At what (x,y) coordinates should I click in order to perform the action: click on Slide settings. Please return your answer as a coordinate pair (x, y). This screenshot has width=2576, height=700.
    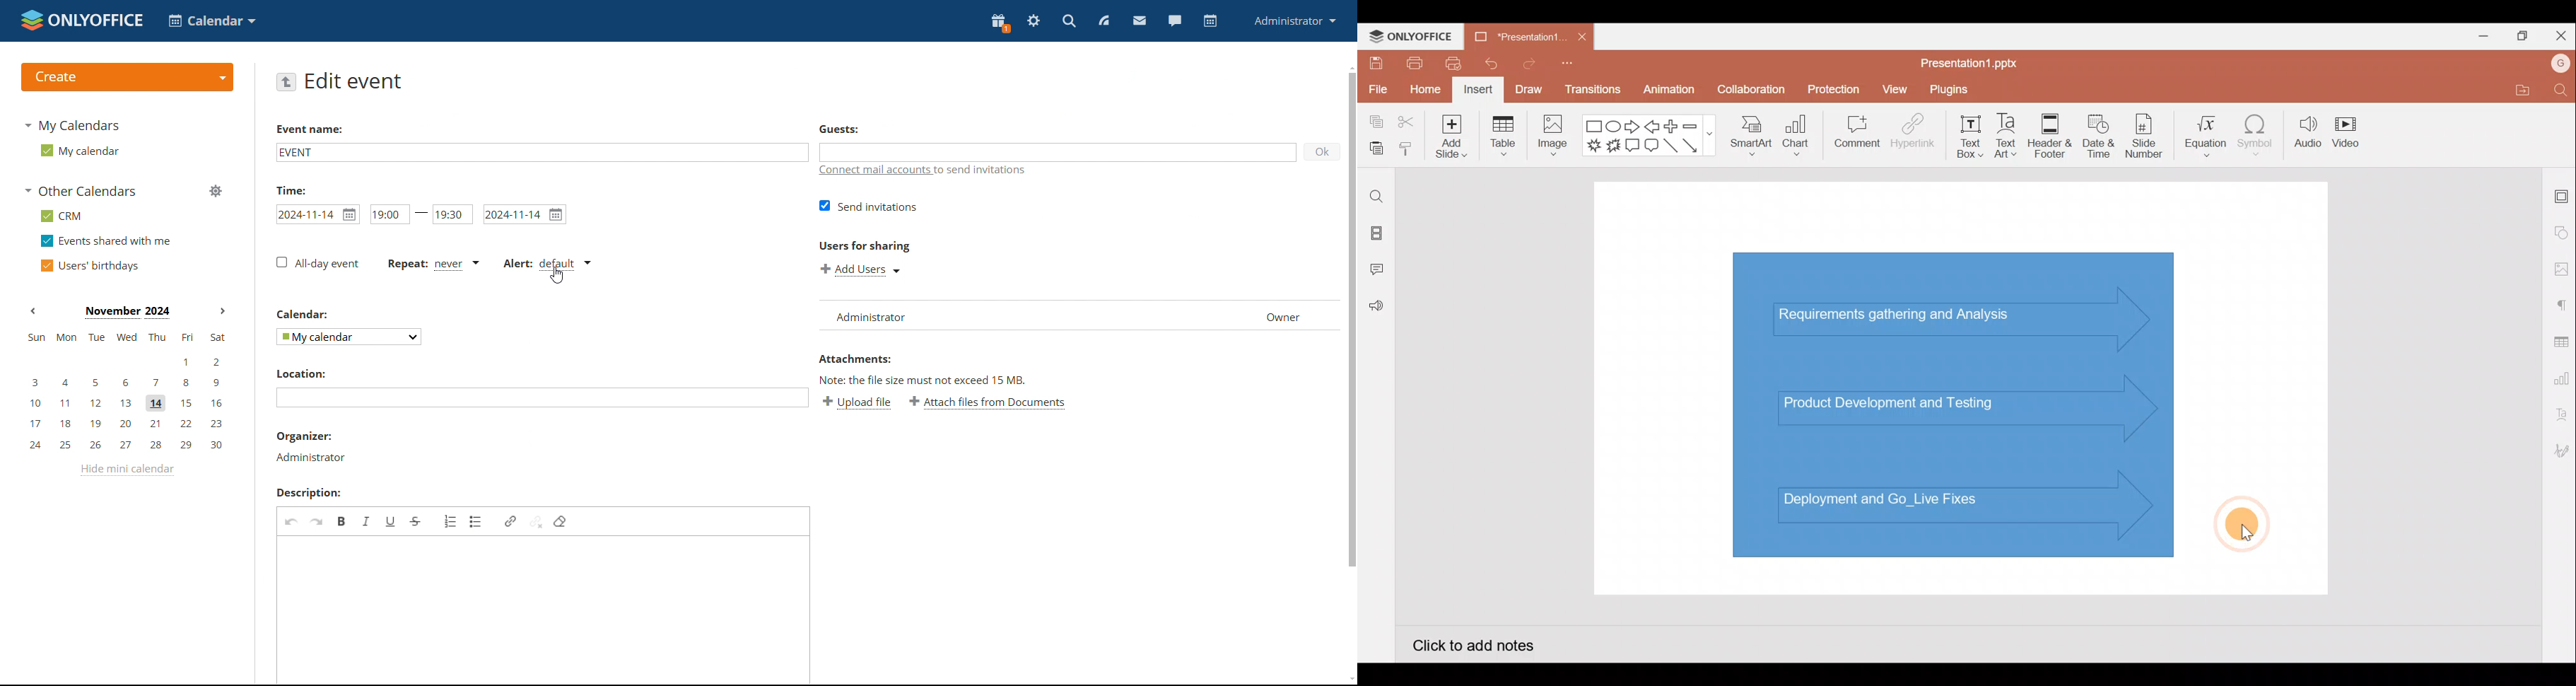
    Looking at the image, I should click on (2562, 194).